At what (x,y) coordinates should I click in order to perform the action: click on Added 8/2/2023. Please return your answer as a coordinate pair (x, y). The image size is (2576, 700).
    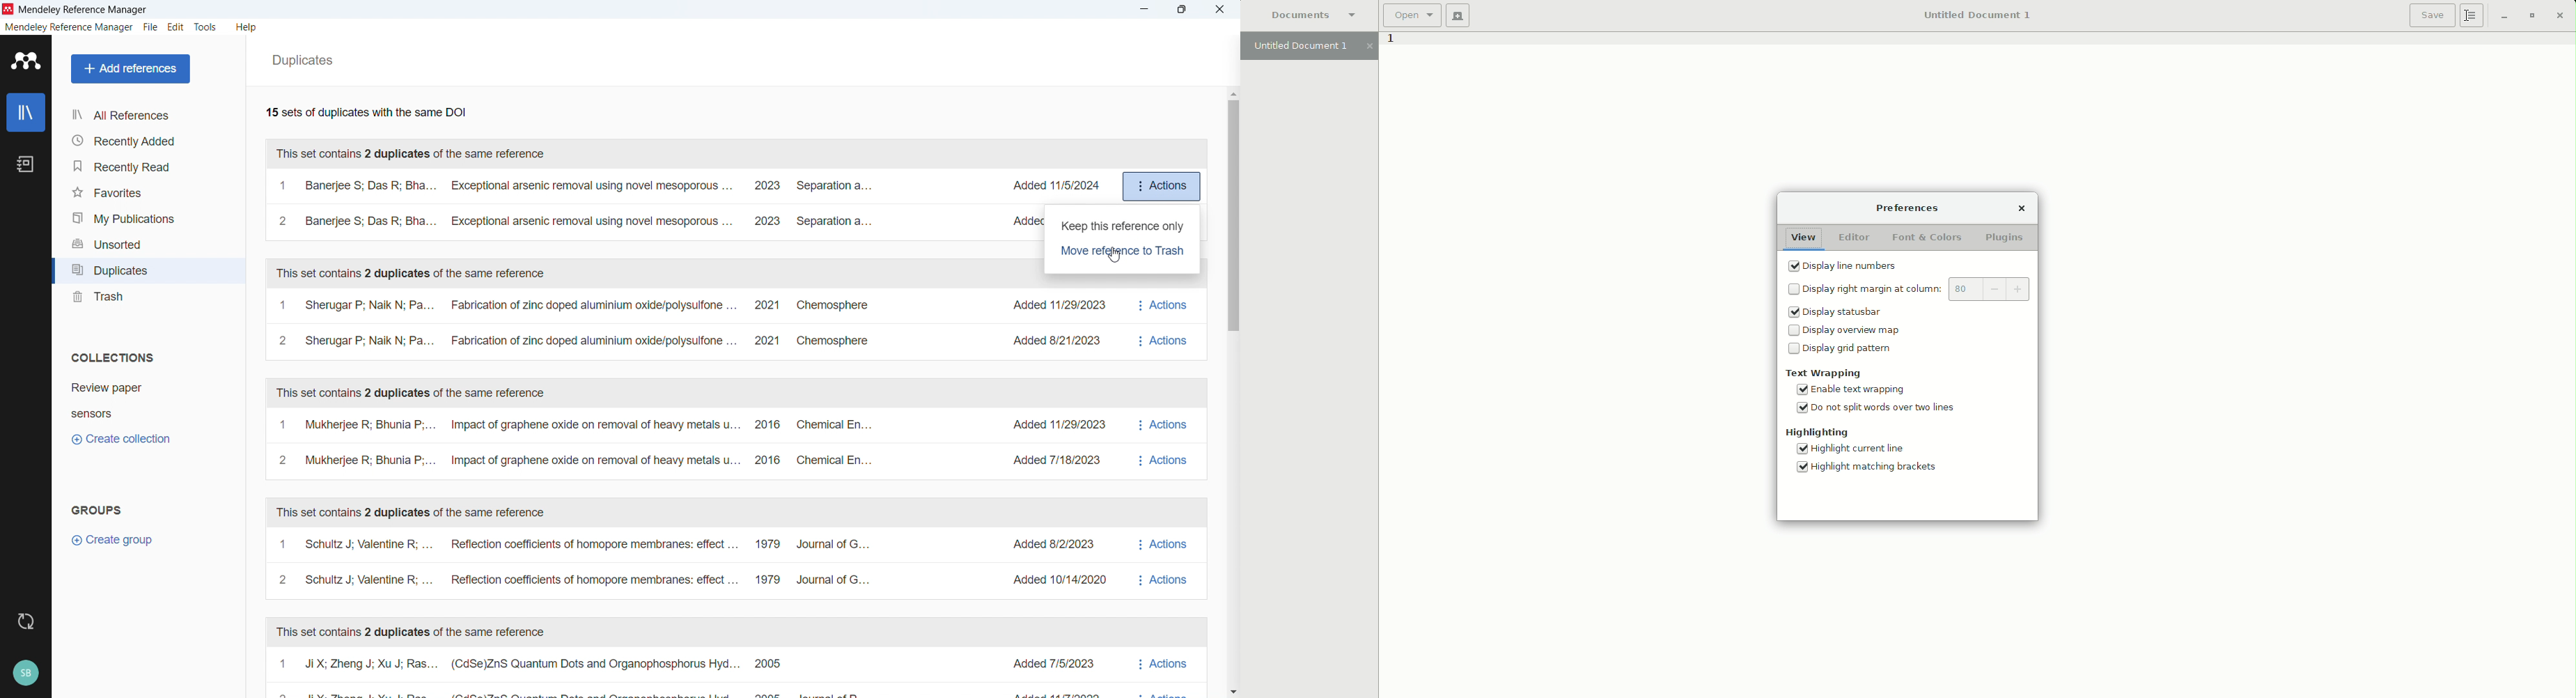
    Looking at the image, I should click on (1044, 545).